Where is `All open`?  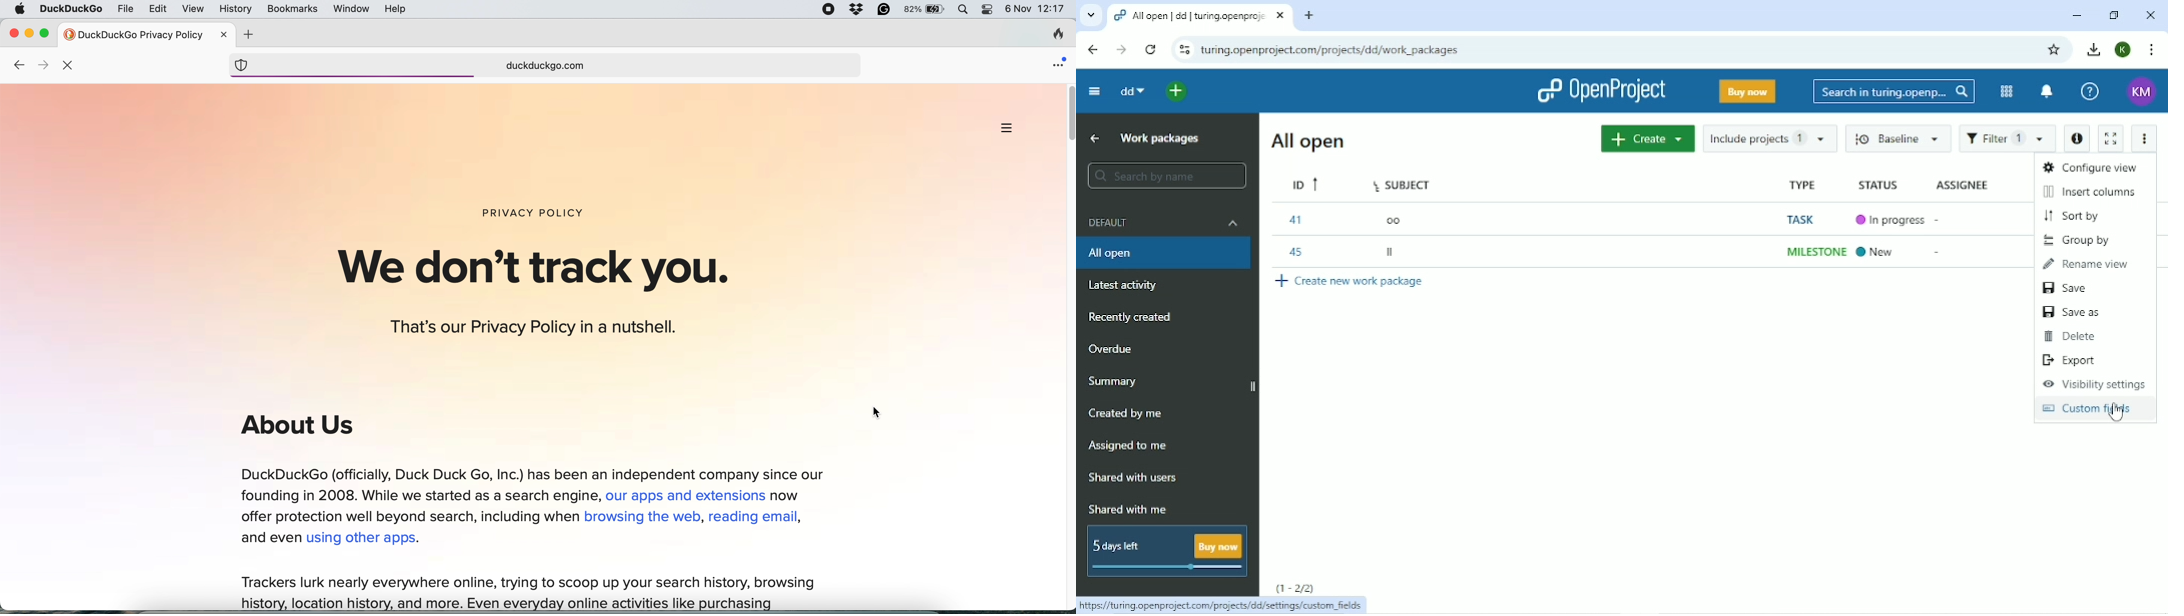
All open is located at coordinates (1164, 253).